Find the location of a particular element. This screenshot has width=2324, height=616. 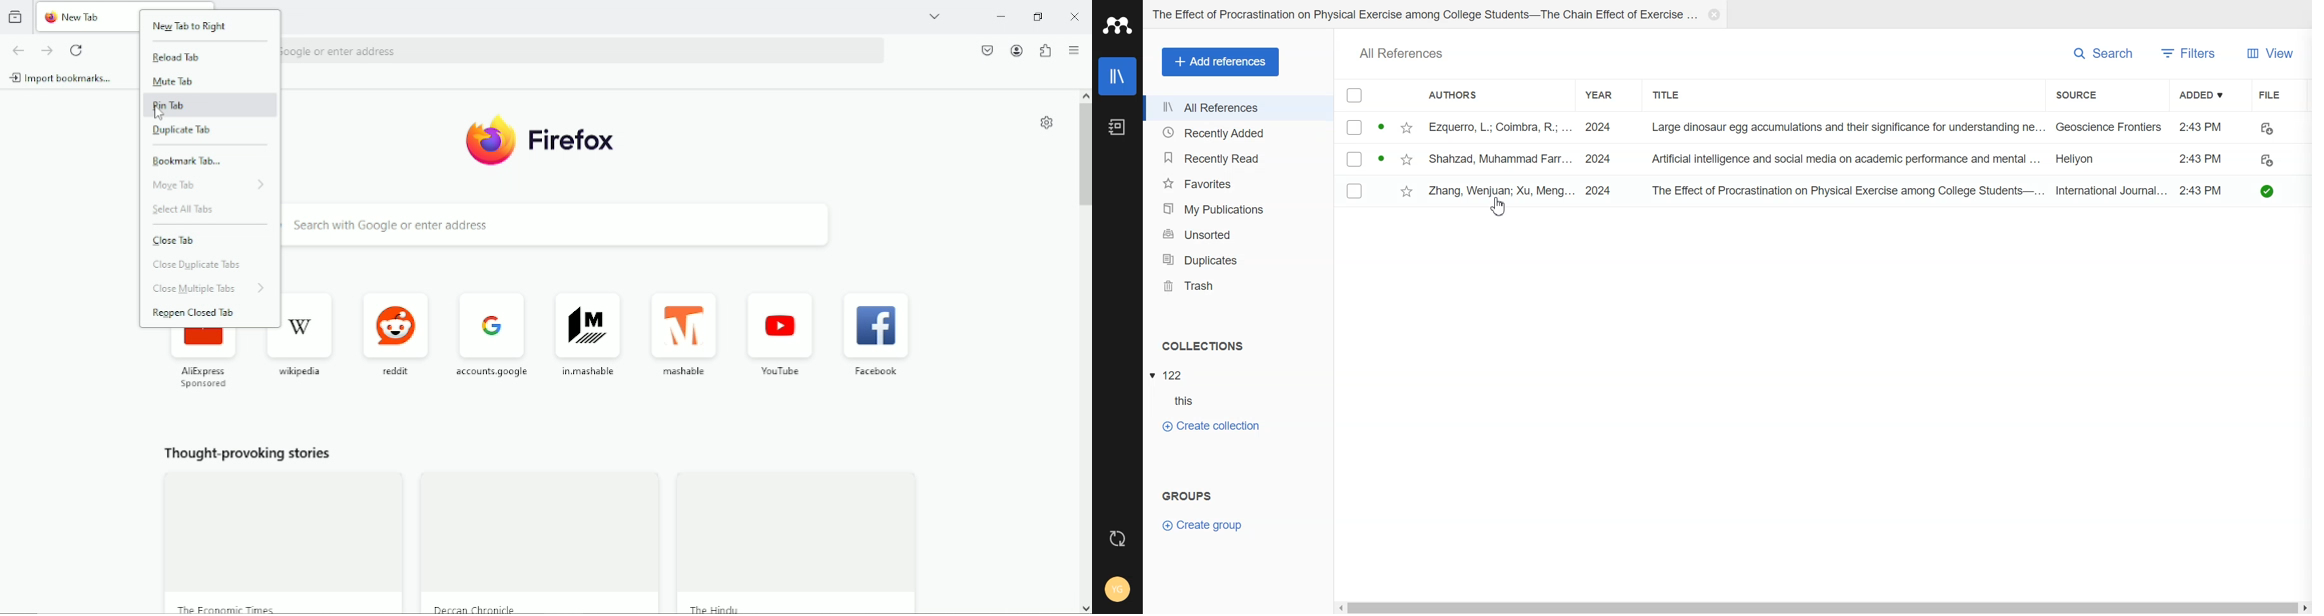

Thought provoking stories is located at coordinates (247, 456).